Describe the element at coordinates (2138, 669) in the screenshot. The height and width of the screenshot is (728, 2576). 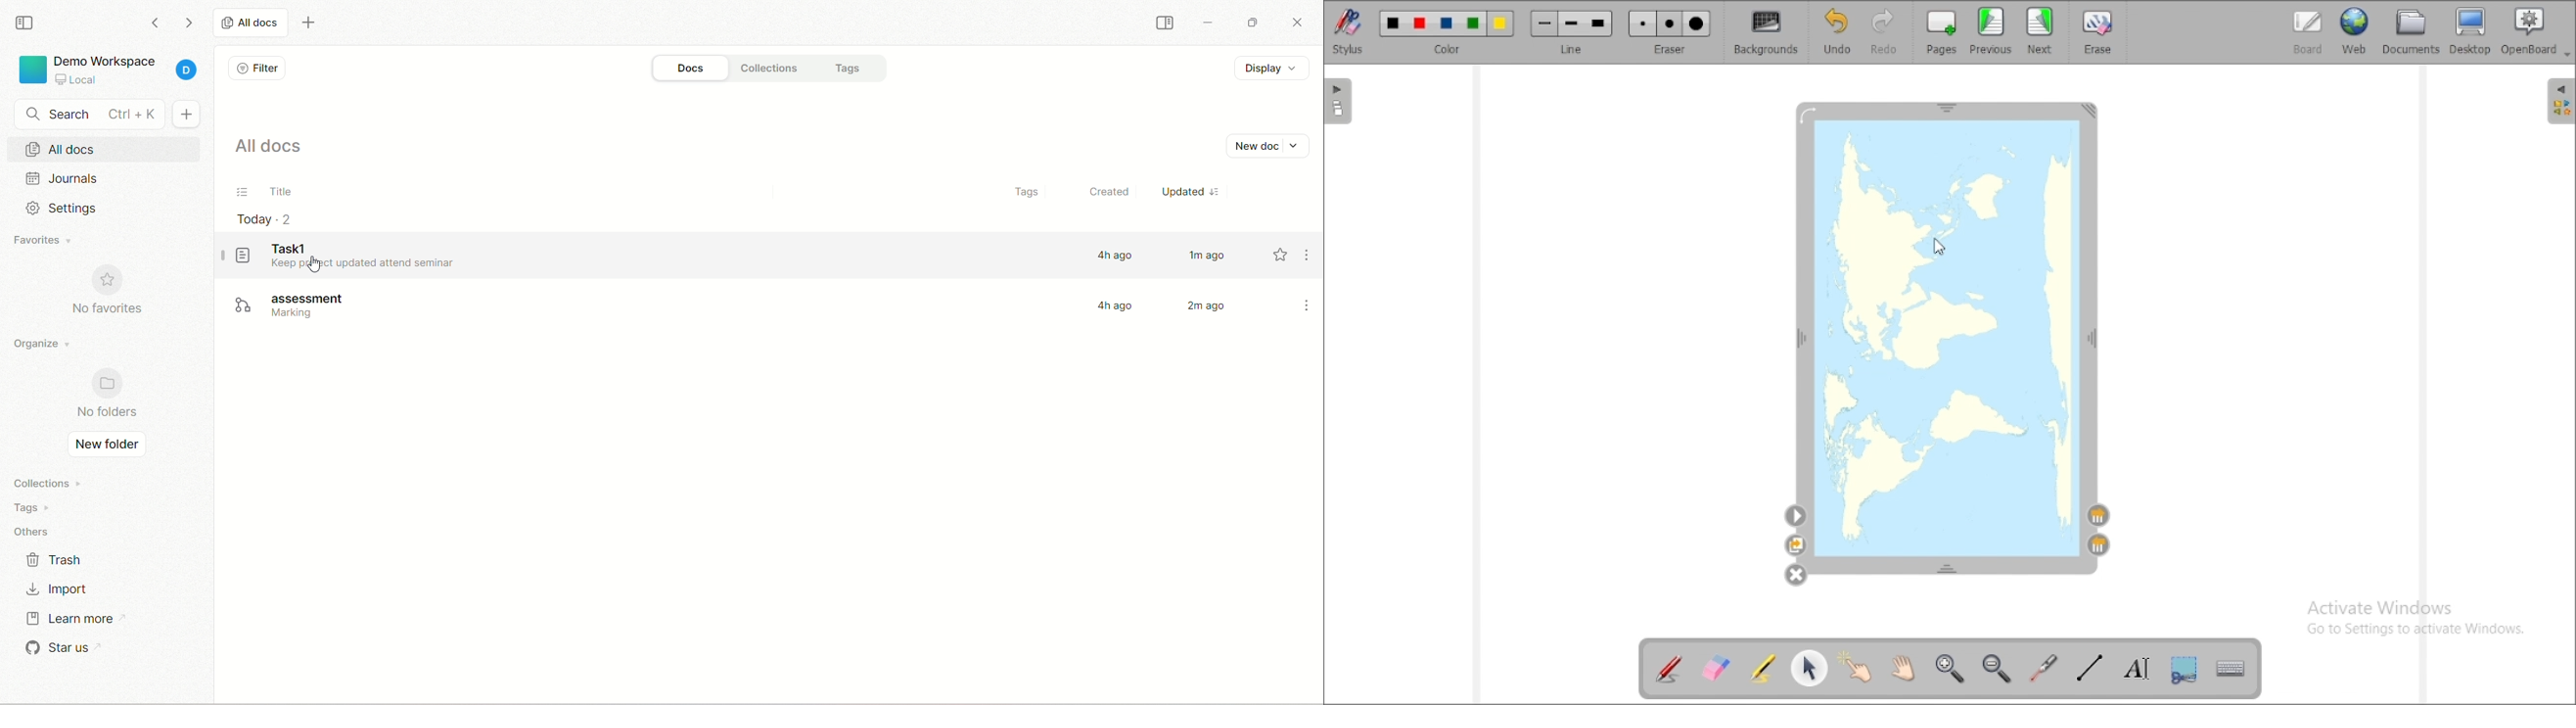
I see `write text` at that location.